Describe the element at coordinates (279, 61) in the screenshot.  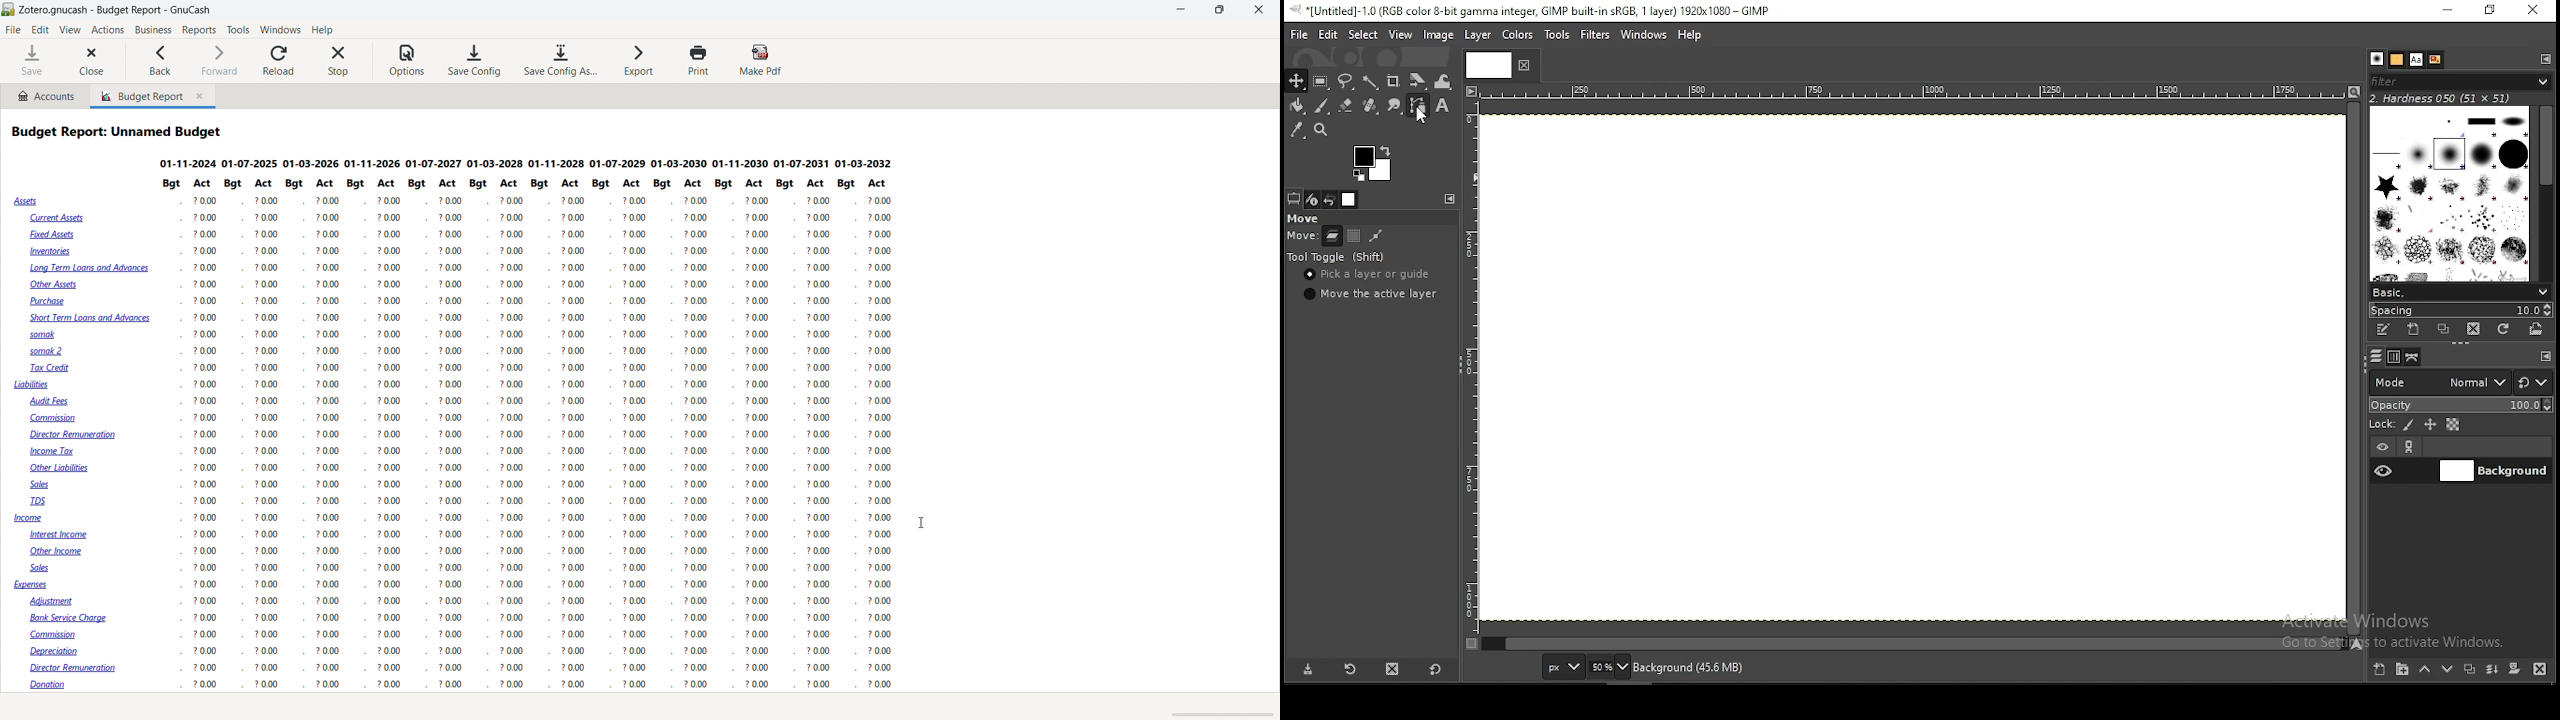
I see `reload` at that location.